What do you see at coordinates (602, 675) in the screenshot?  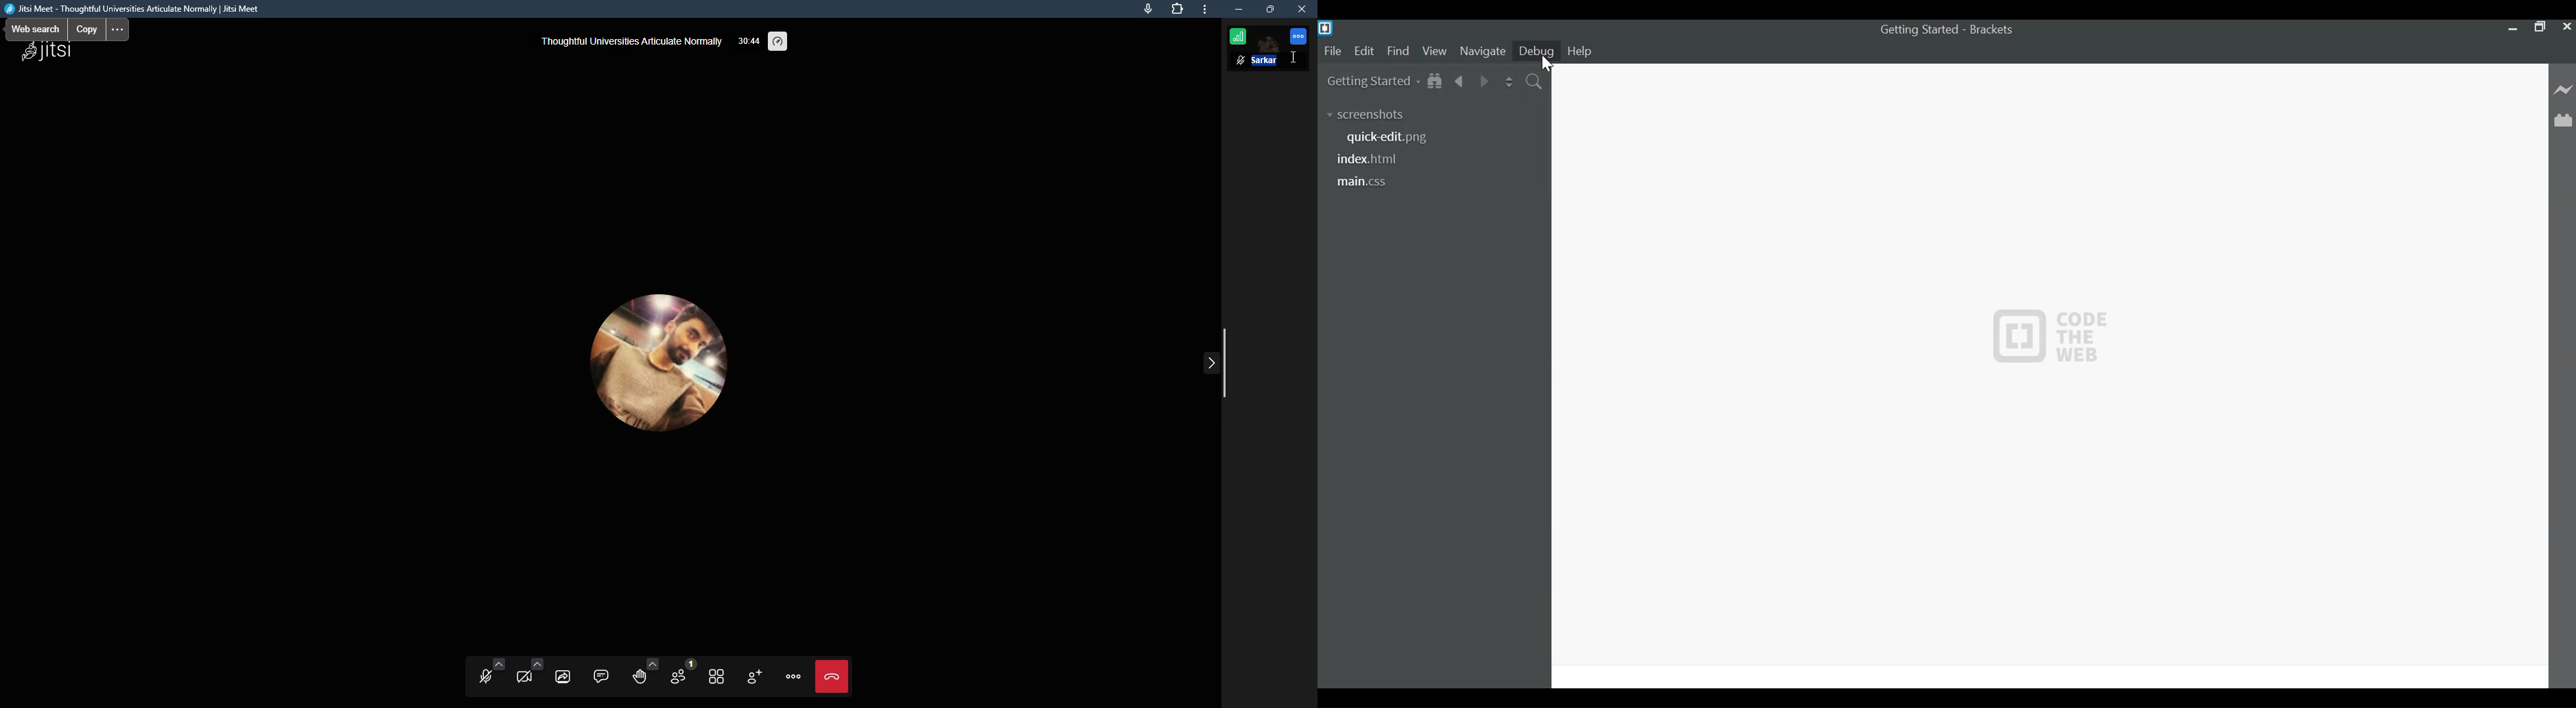 I see `open chat` at bounding box center [602, 675].